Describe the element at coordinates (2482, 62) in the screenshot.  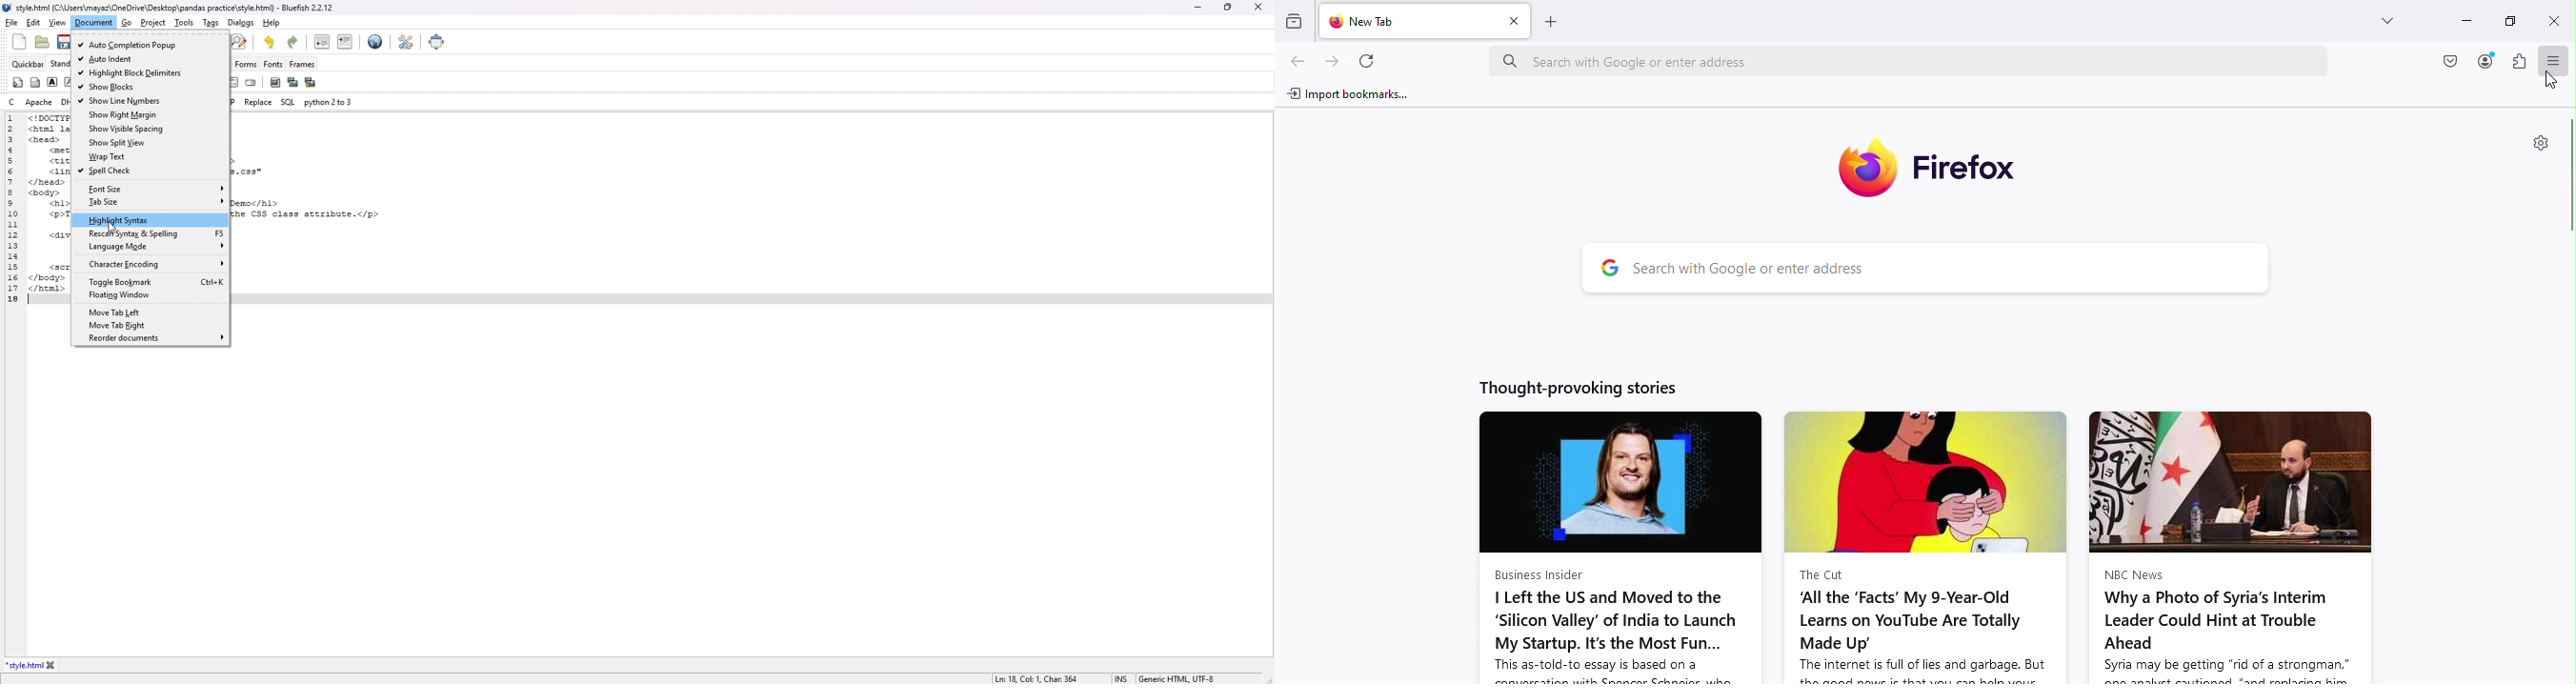
I see `Account` at that location.